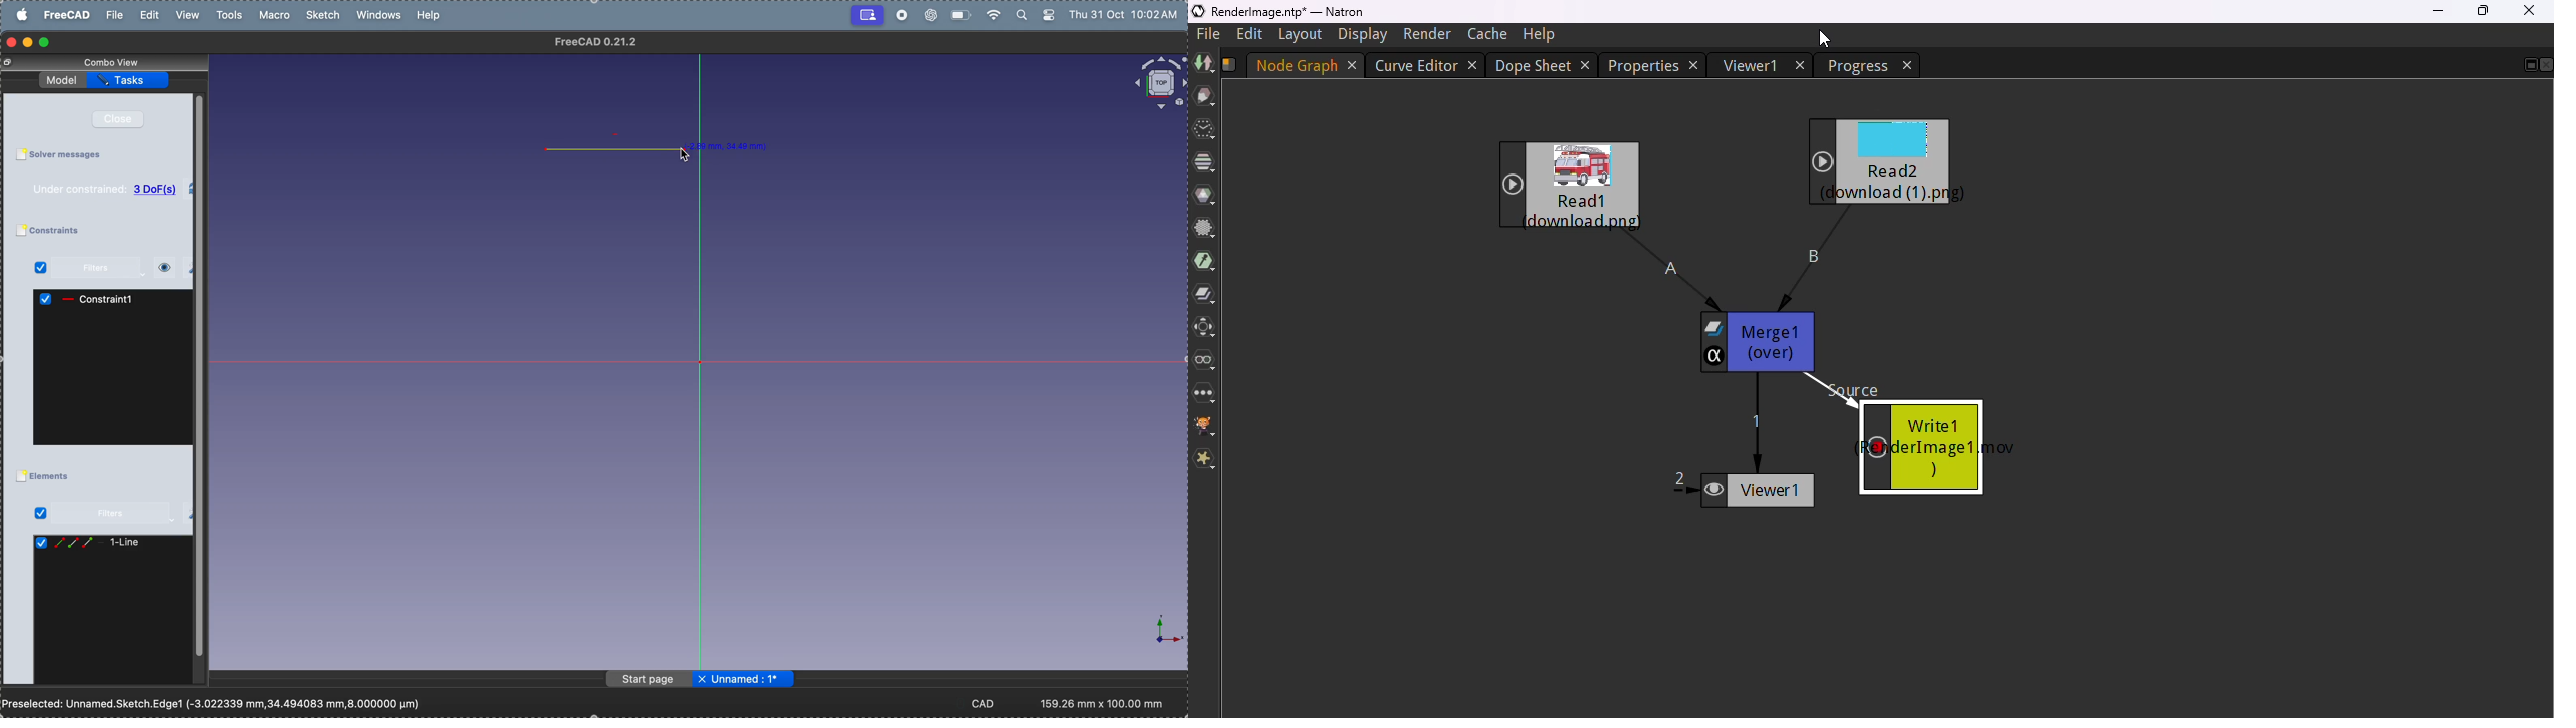 Image resolution: width=2576 pixels, height=728 pixels. Describe the element at coordinates (1680, 485) in the screenshot. I see `connector 2` at that location.